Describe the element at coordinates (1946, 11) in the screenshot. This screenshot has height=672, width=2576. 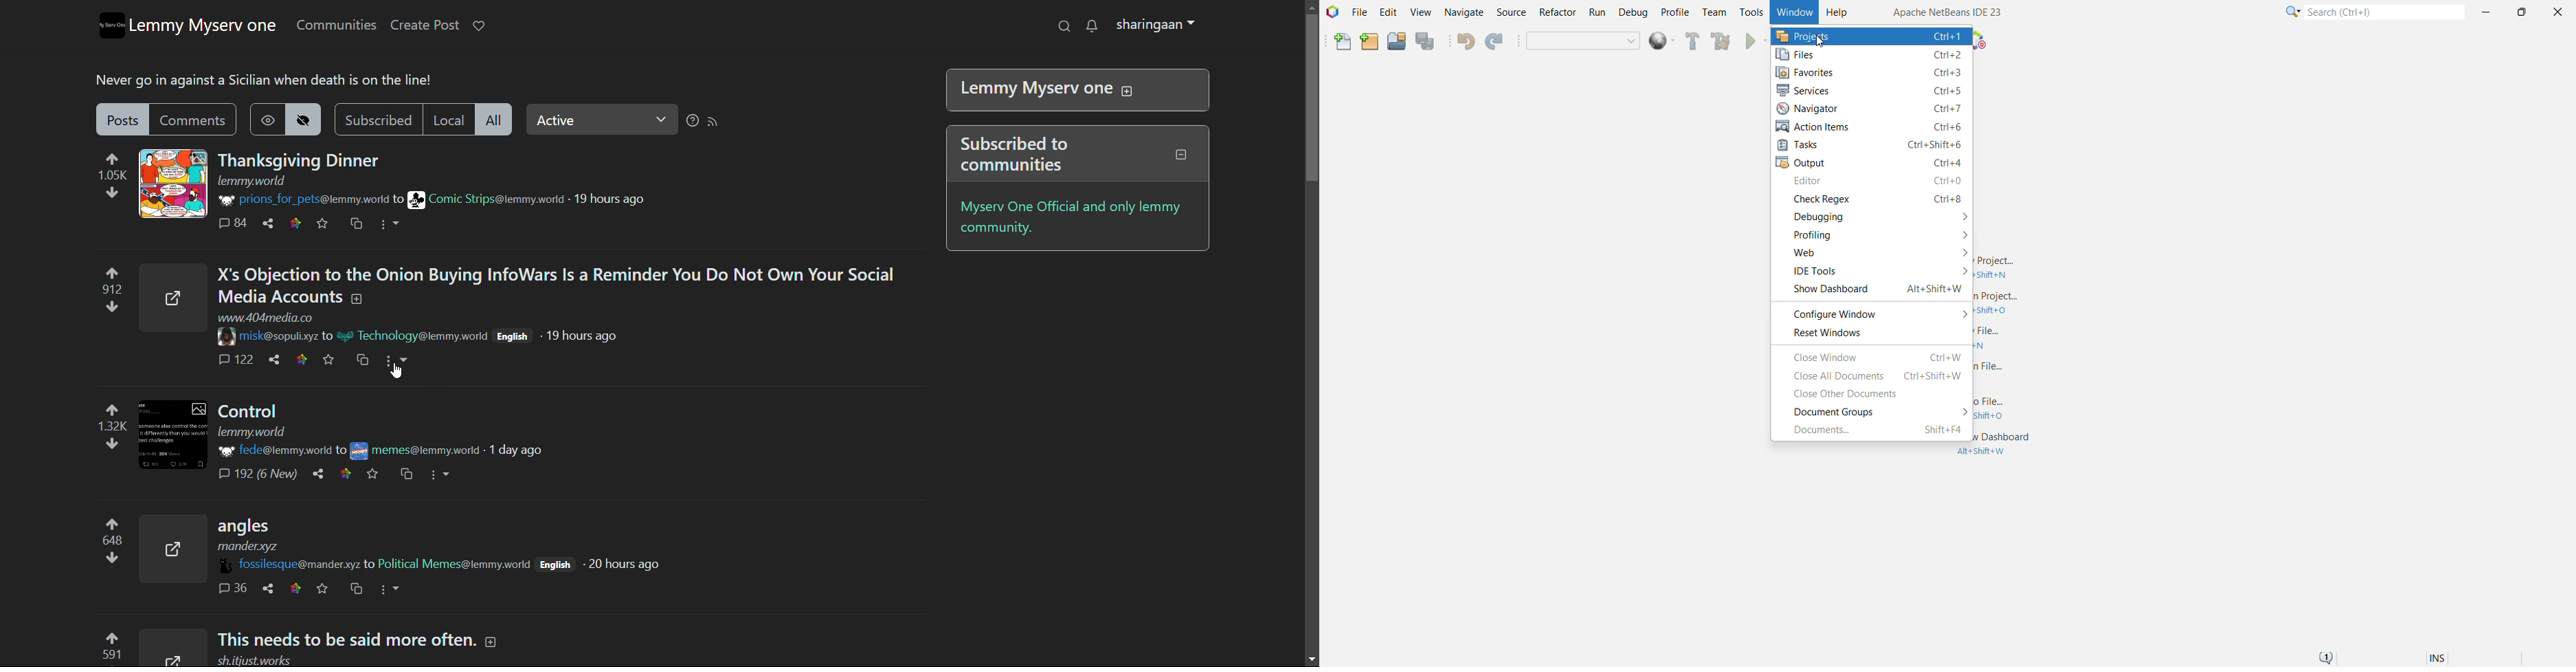
I see `Application Name and Version` at that location.